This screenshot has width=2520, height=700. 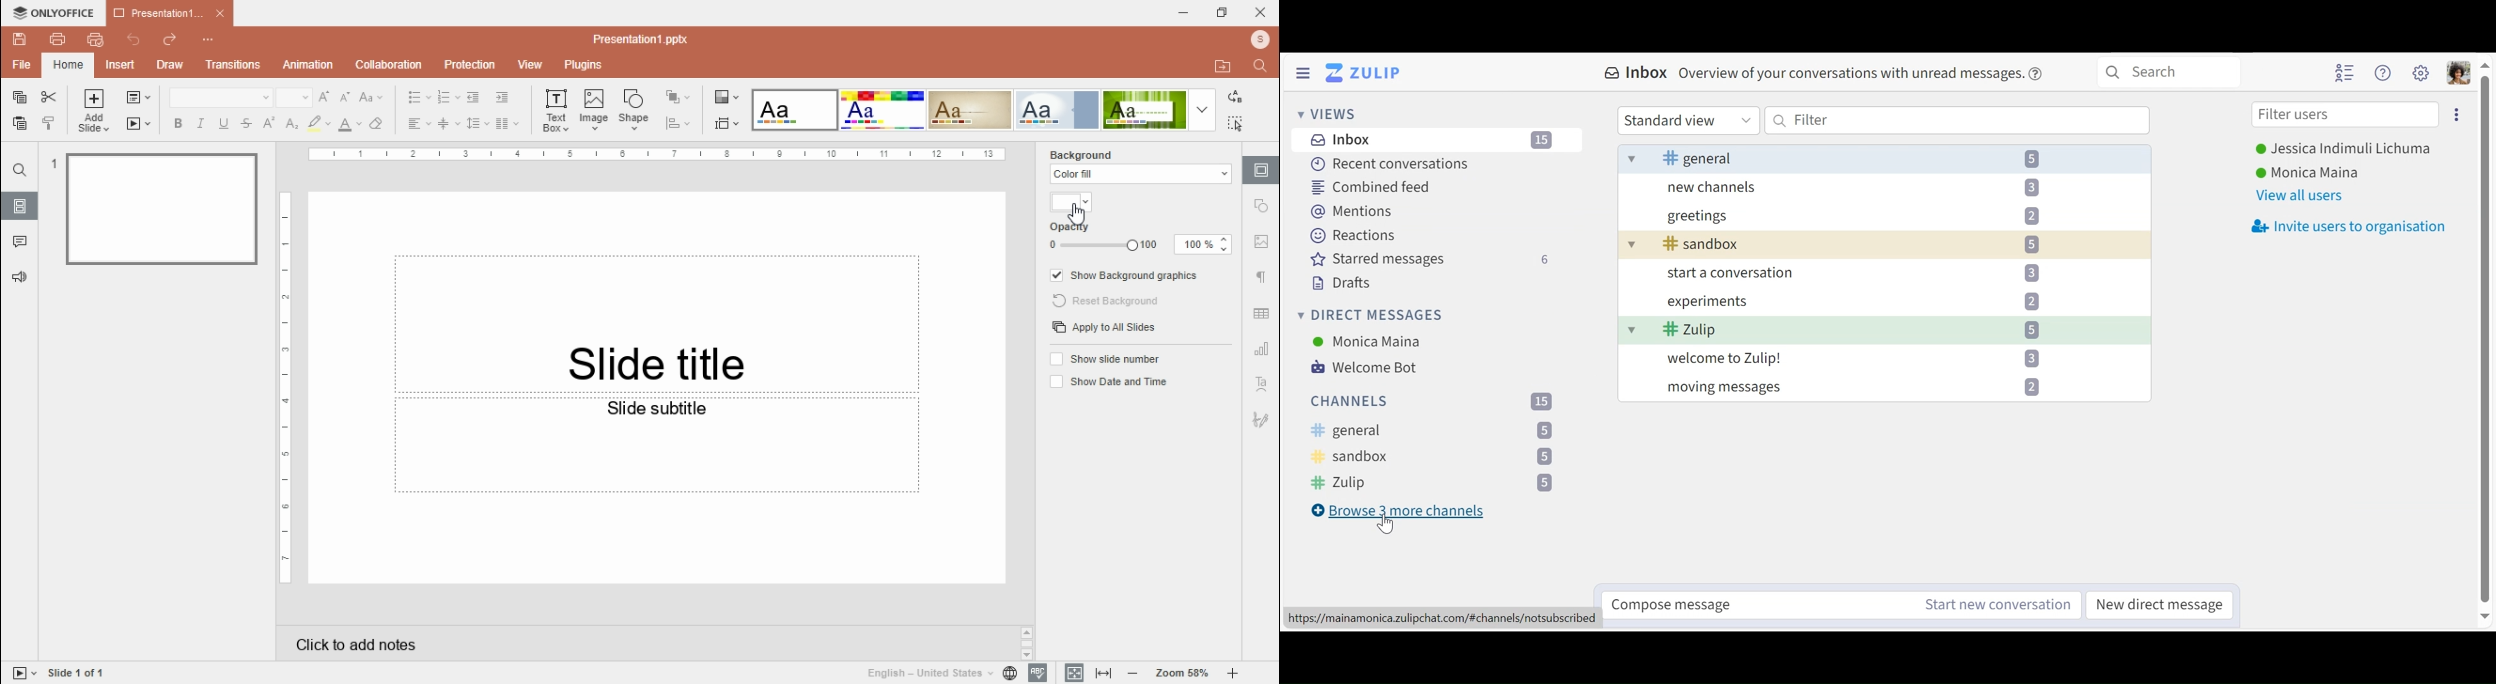 What do you see at coordinates (468, 65) in the screenshot?
I see `protection` at bounding box center [468, 65].